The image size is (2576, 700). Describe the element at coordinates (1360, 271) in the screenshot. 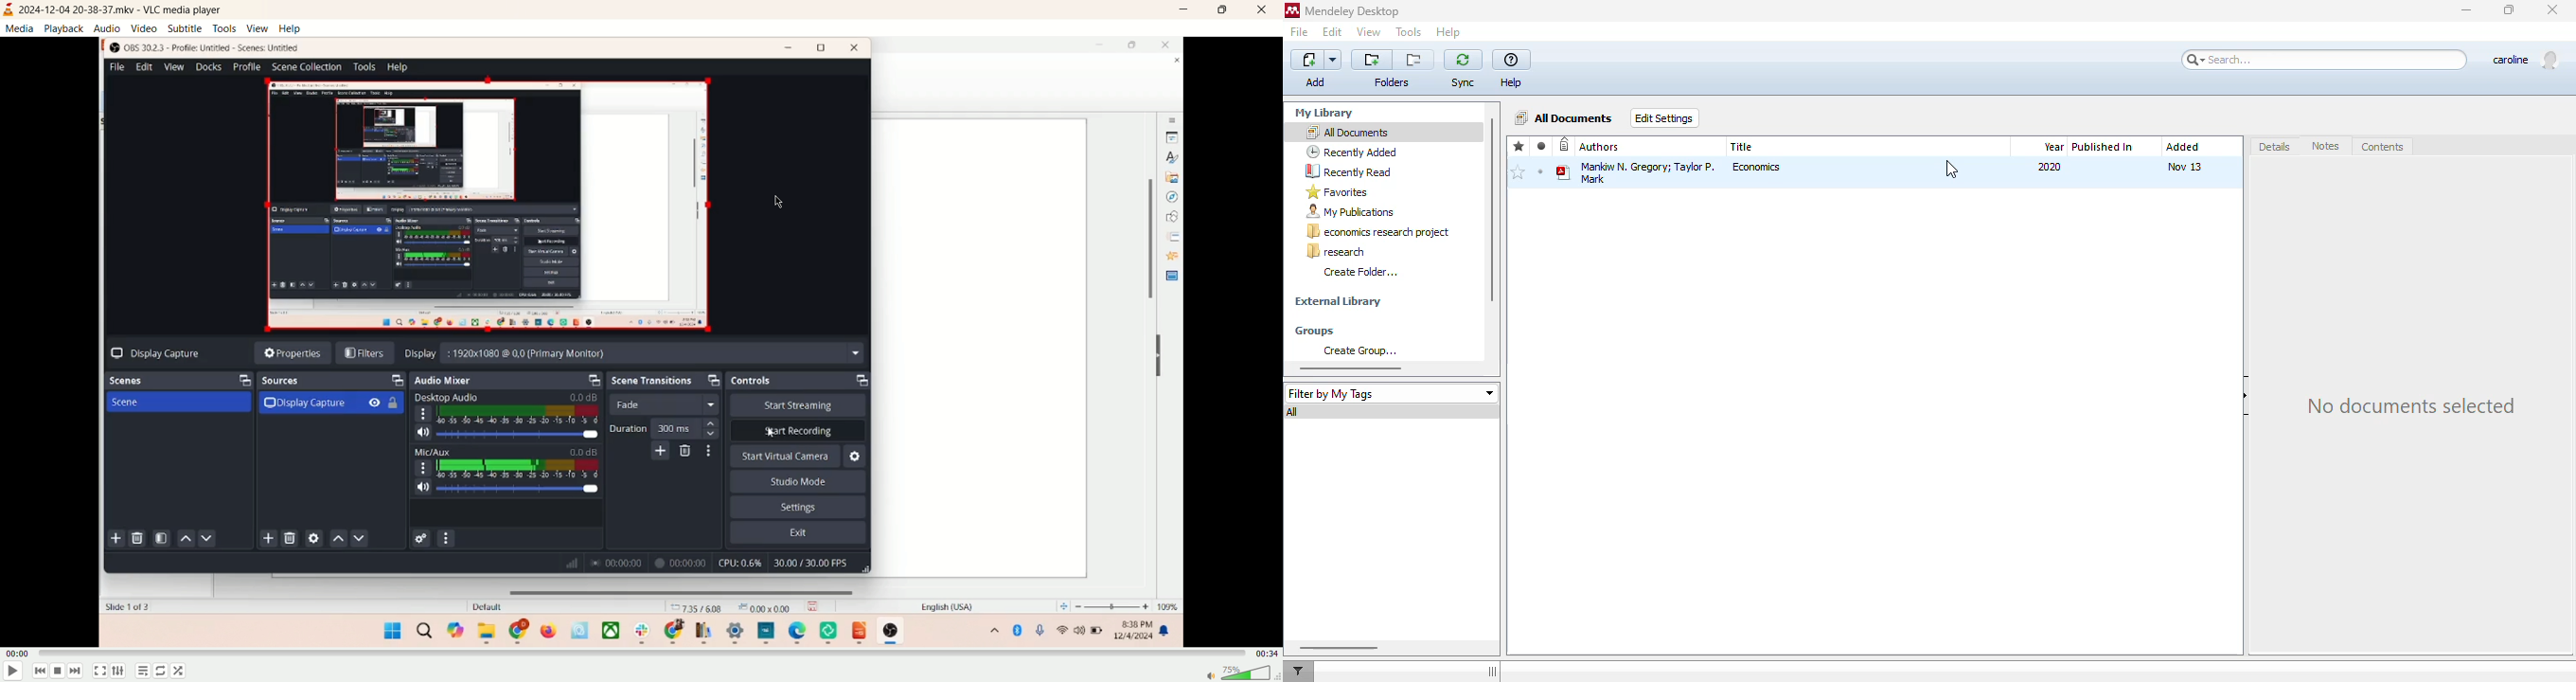

I see `create folder` at that location.